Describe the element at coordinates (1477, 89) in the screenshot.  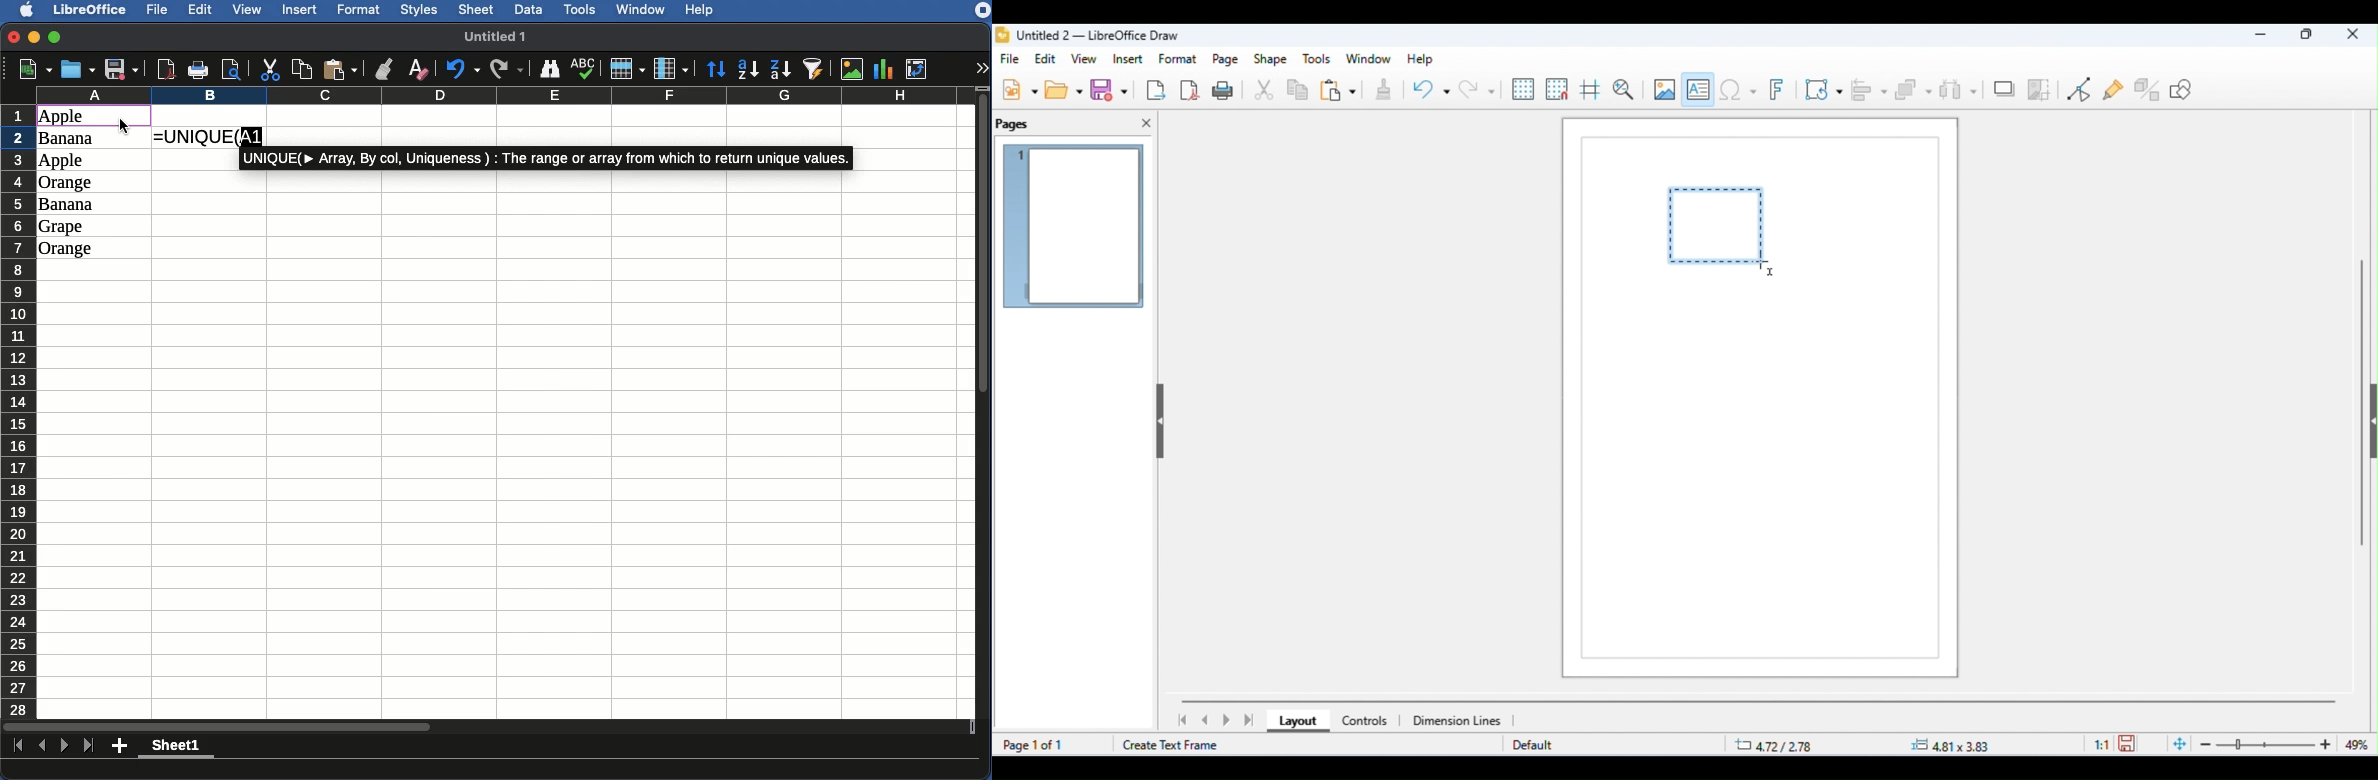
I see `redo` at that location.